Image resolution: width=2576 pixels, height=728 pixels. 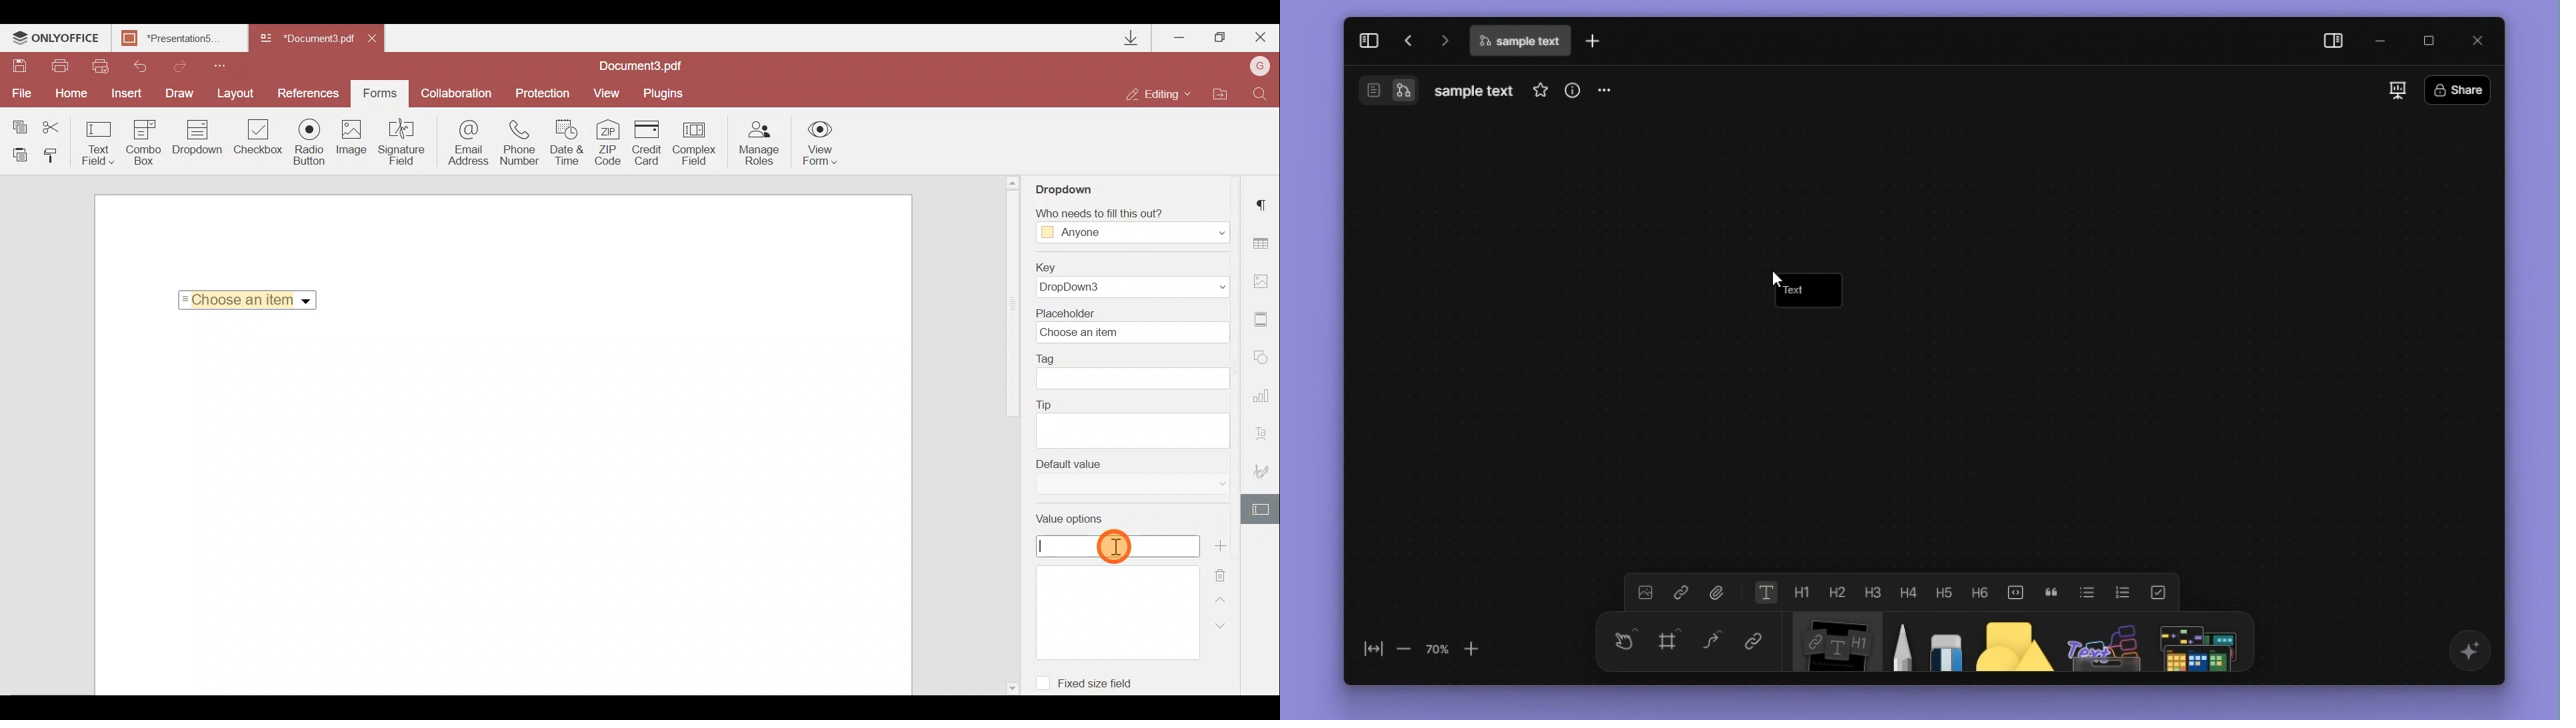 What do you see at coordinates (1133, 422) in the screenshot?
I see `Tip` at bounding box center [1133, 422].